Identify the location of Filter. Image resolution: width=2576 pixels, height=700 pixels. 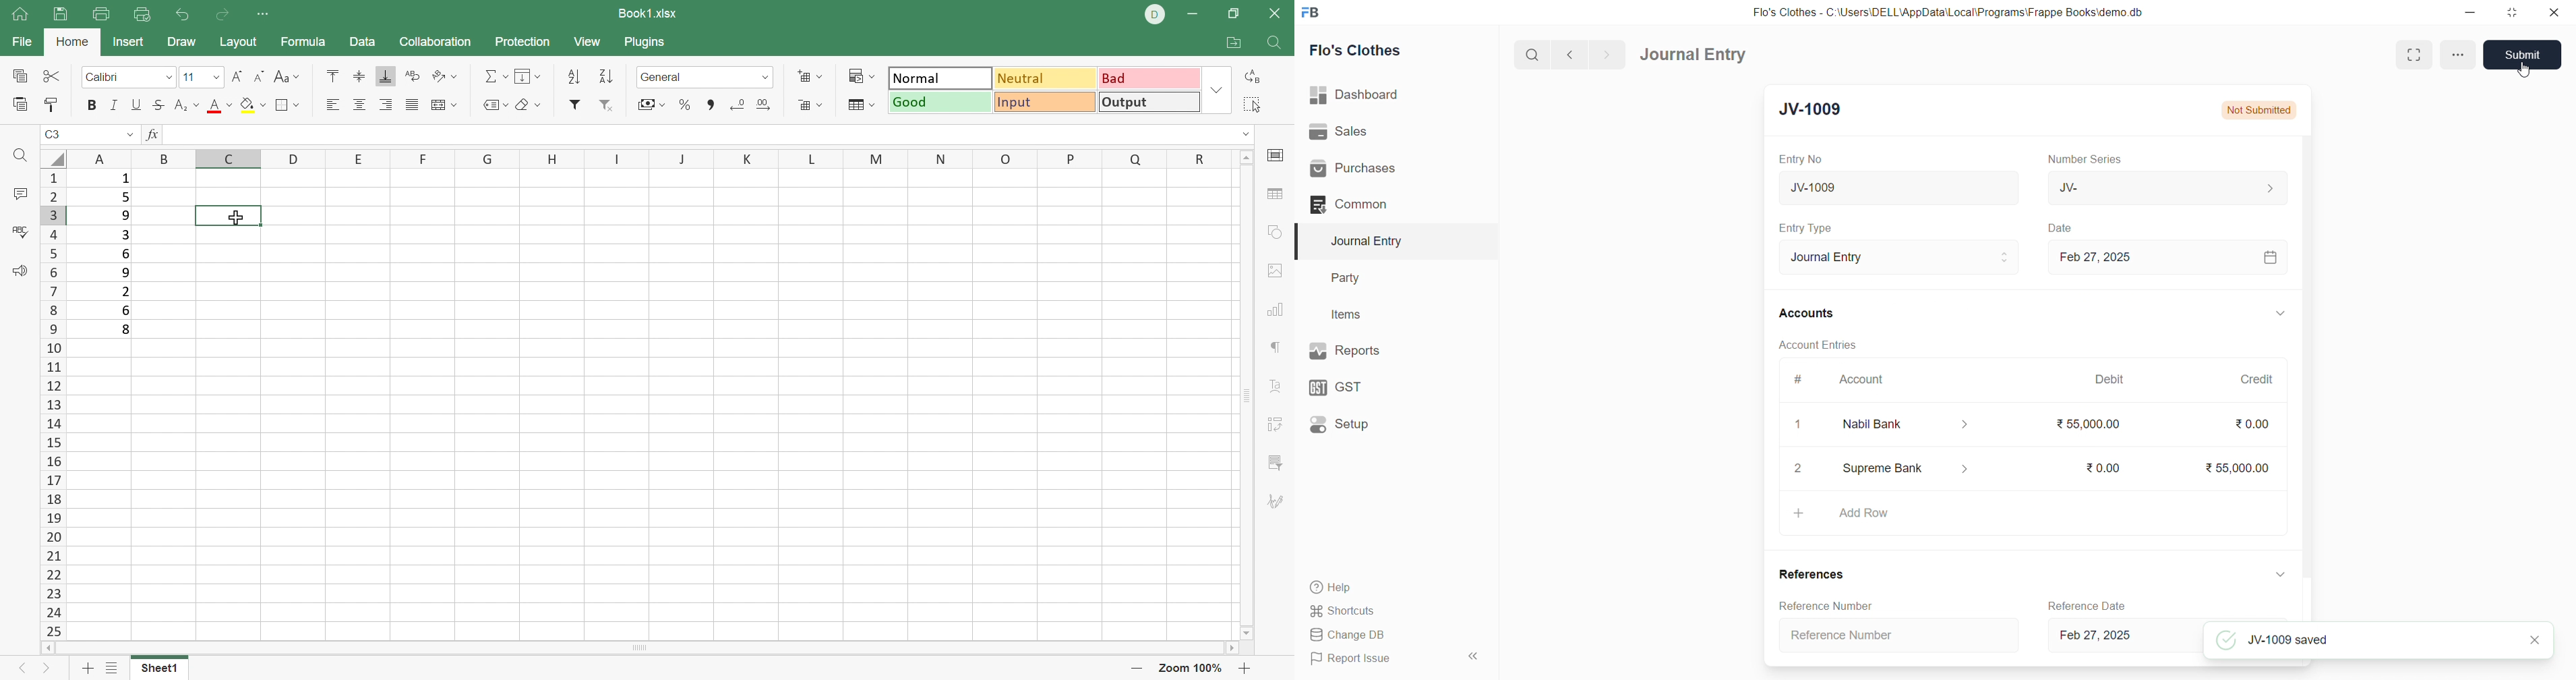
(573, 105).